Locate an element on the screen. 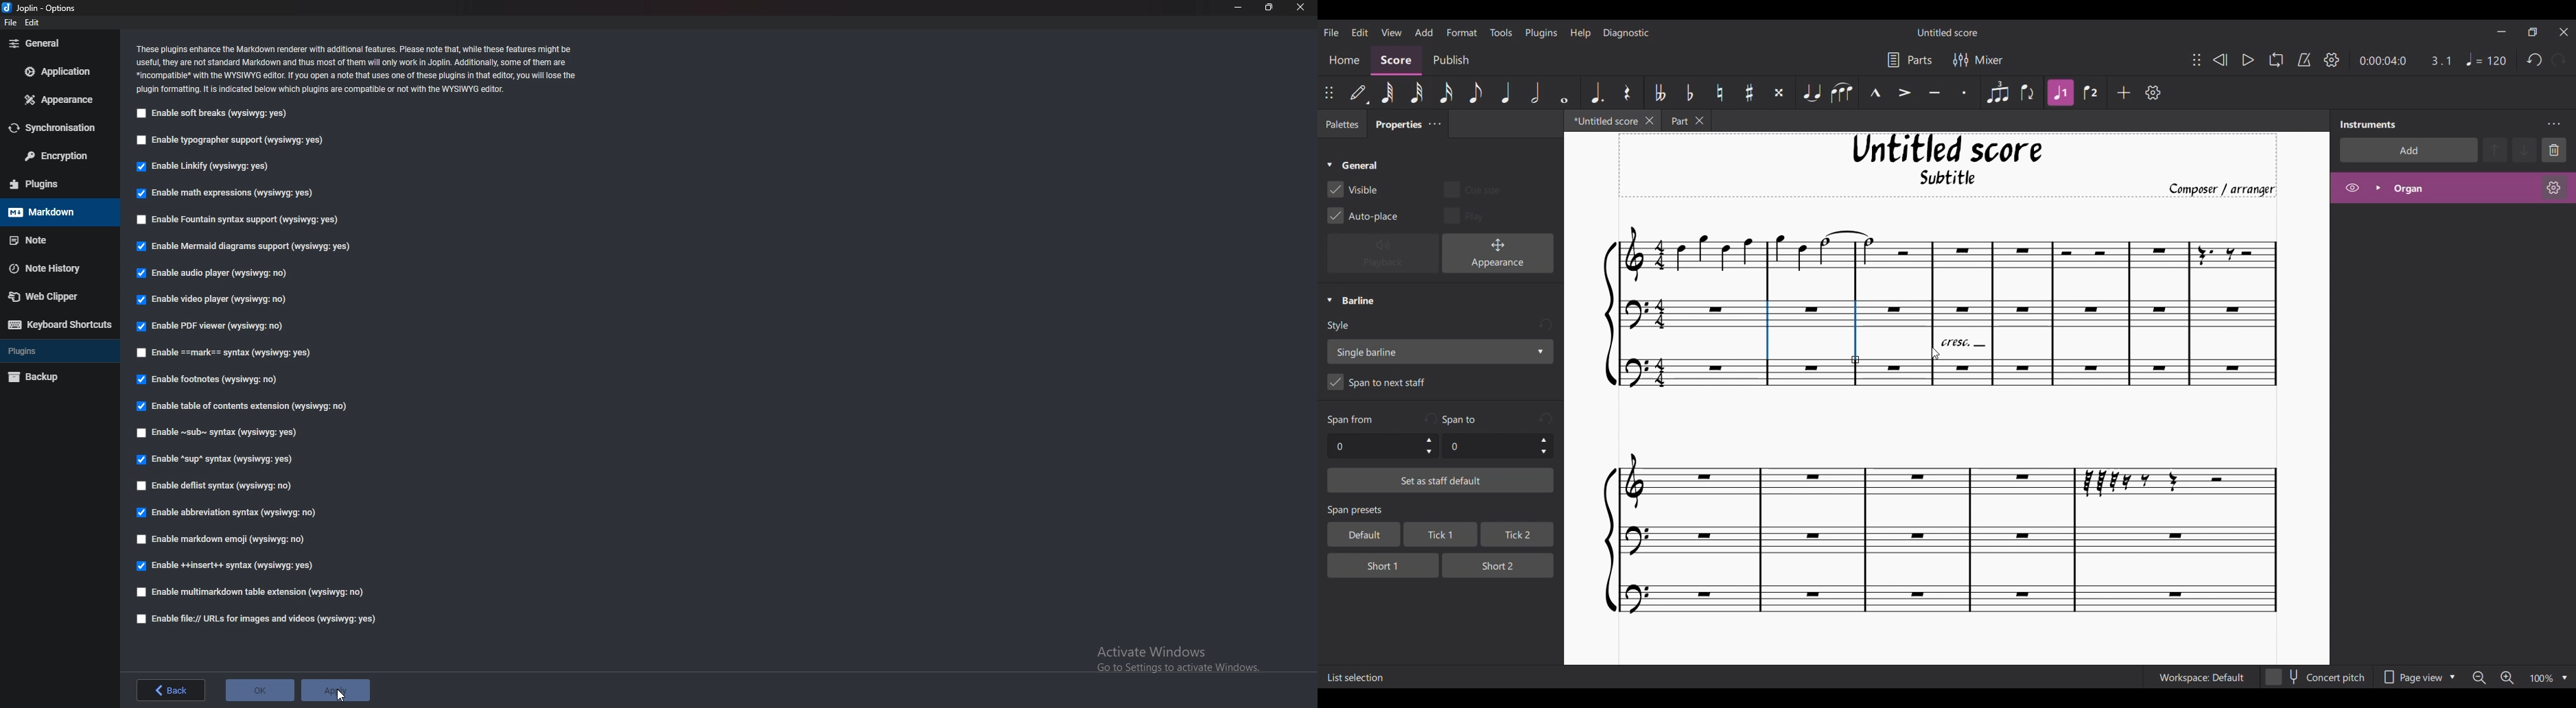 The image size is (2576, 728). Encryption is located at coordinates (56, 156).